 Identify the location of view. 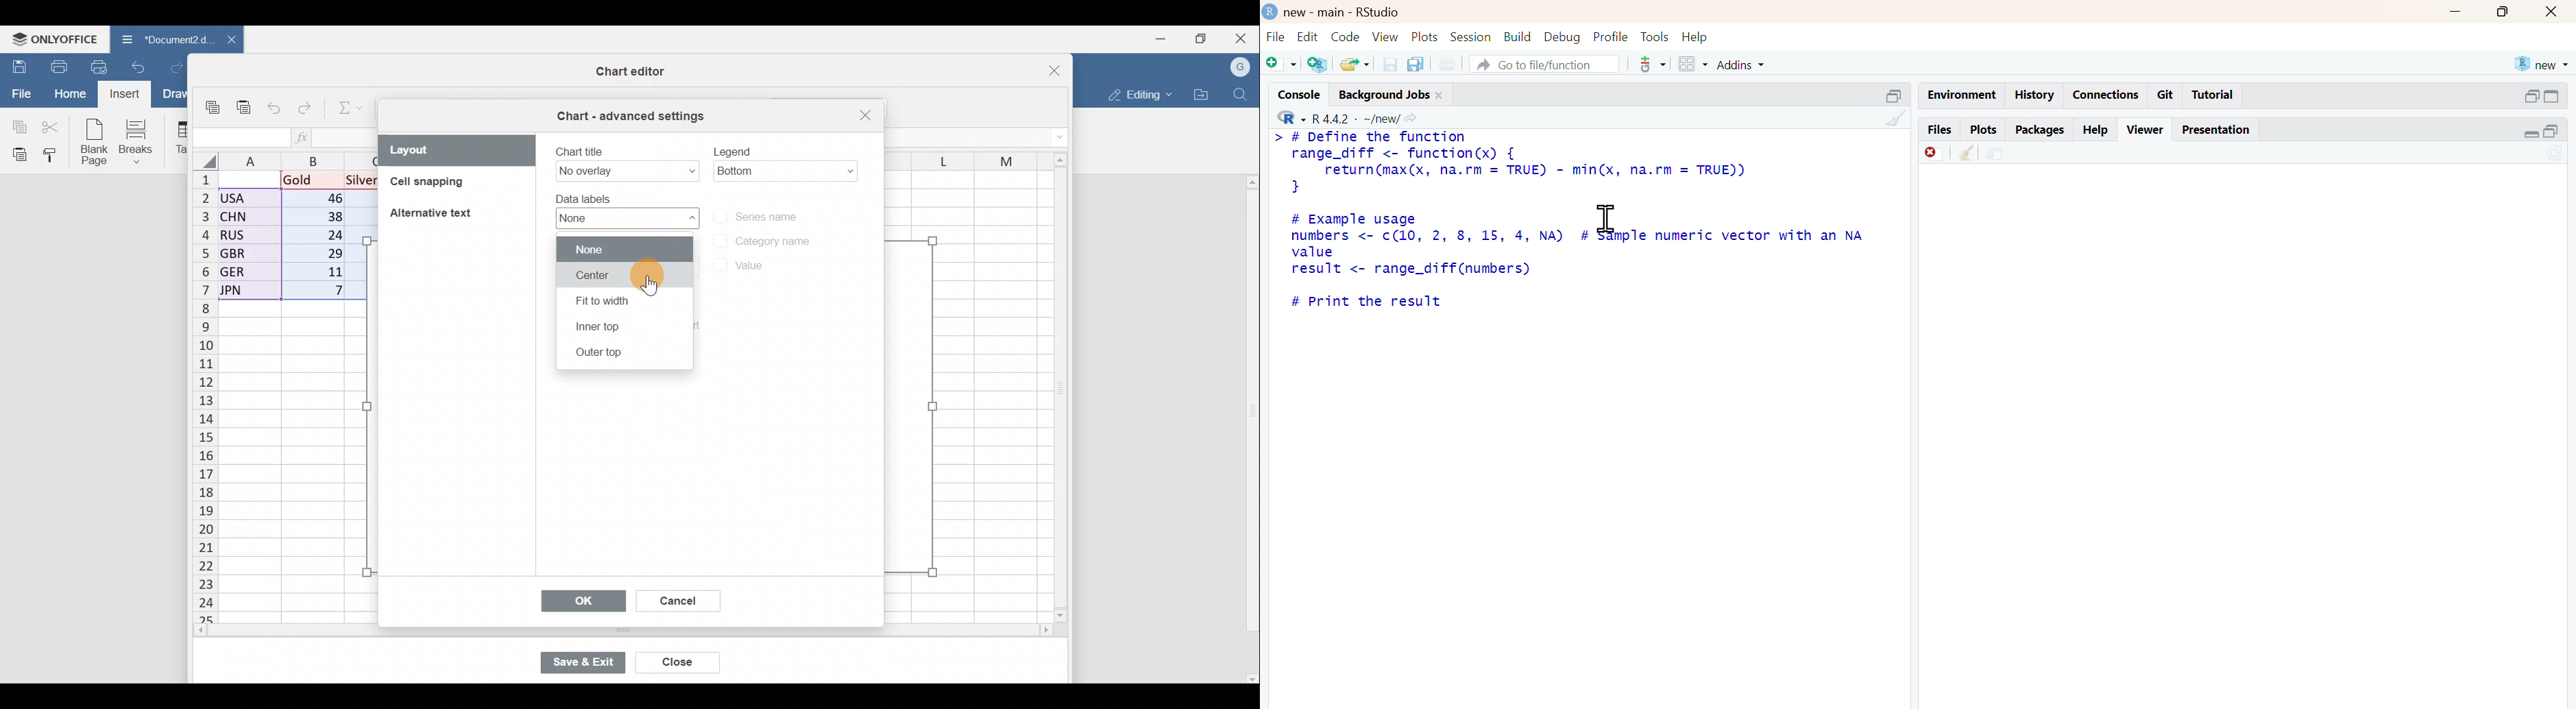
(1385, 37).